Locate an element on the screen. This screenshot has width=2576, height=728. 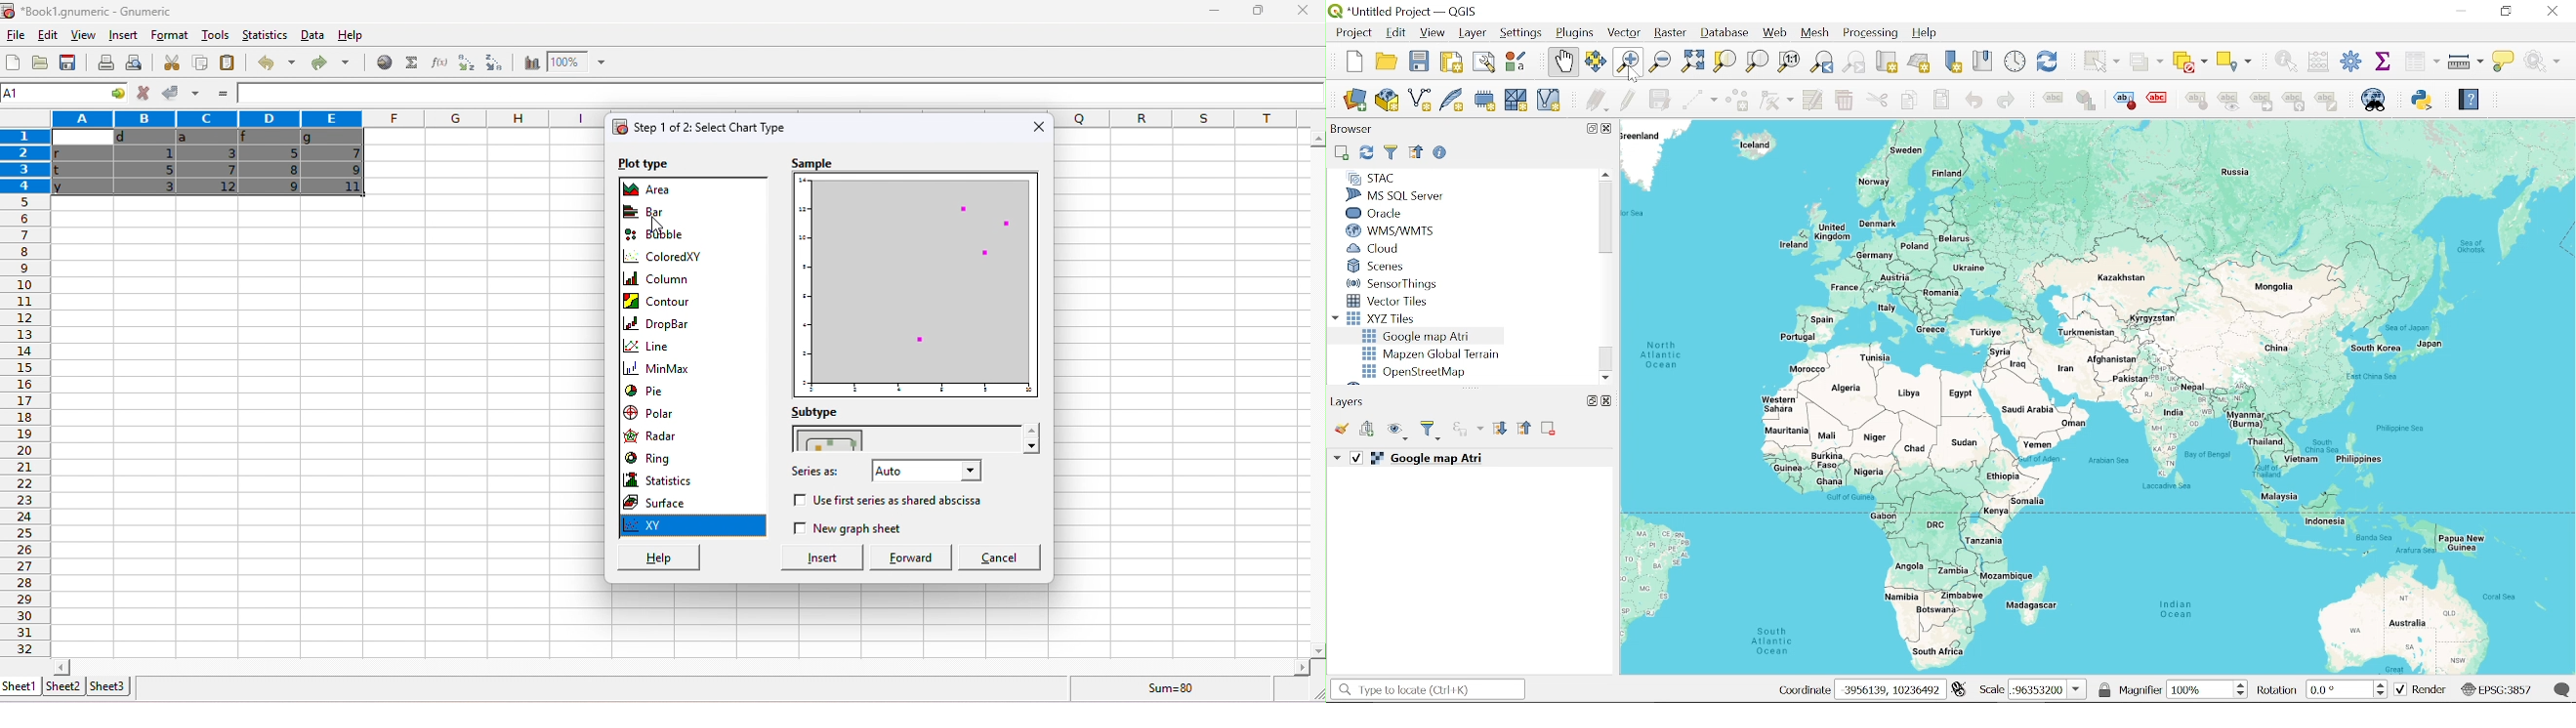
Remove layer/group is located at coordinates (1549, 430).